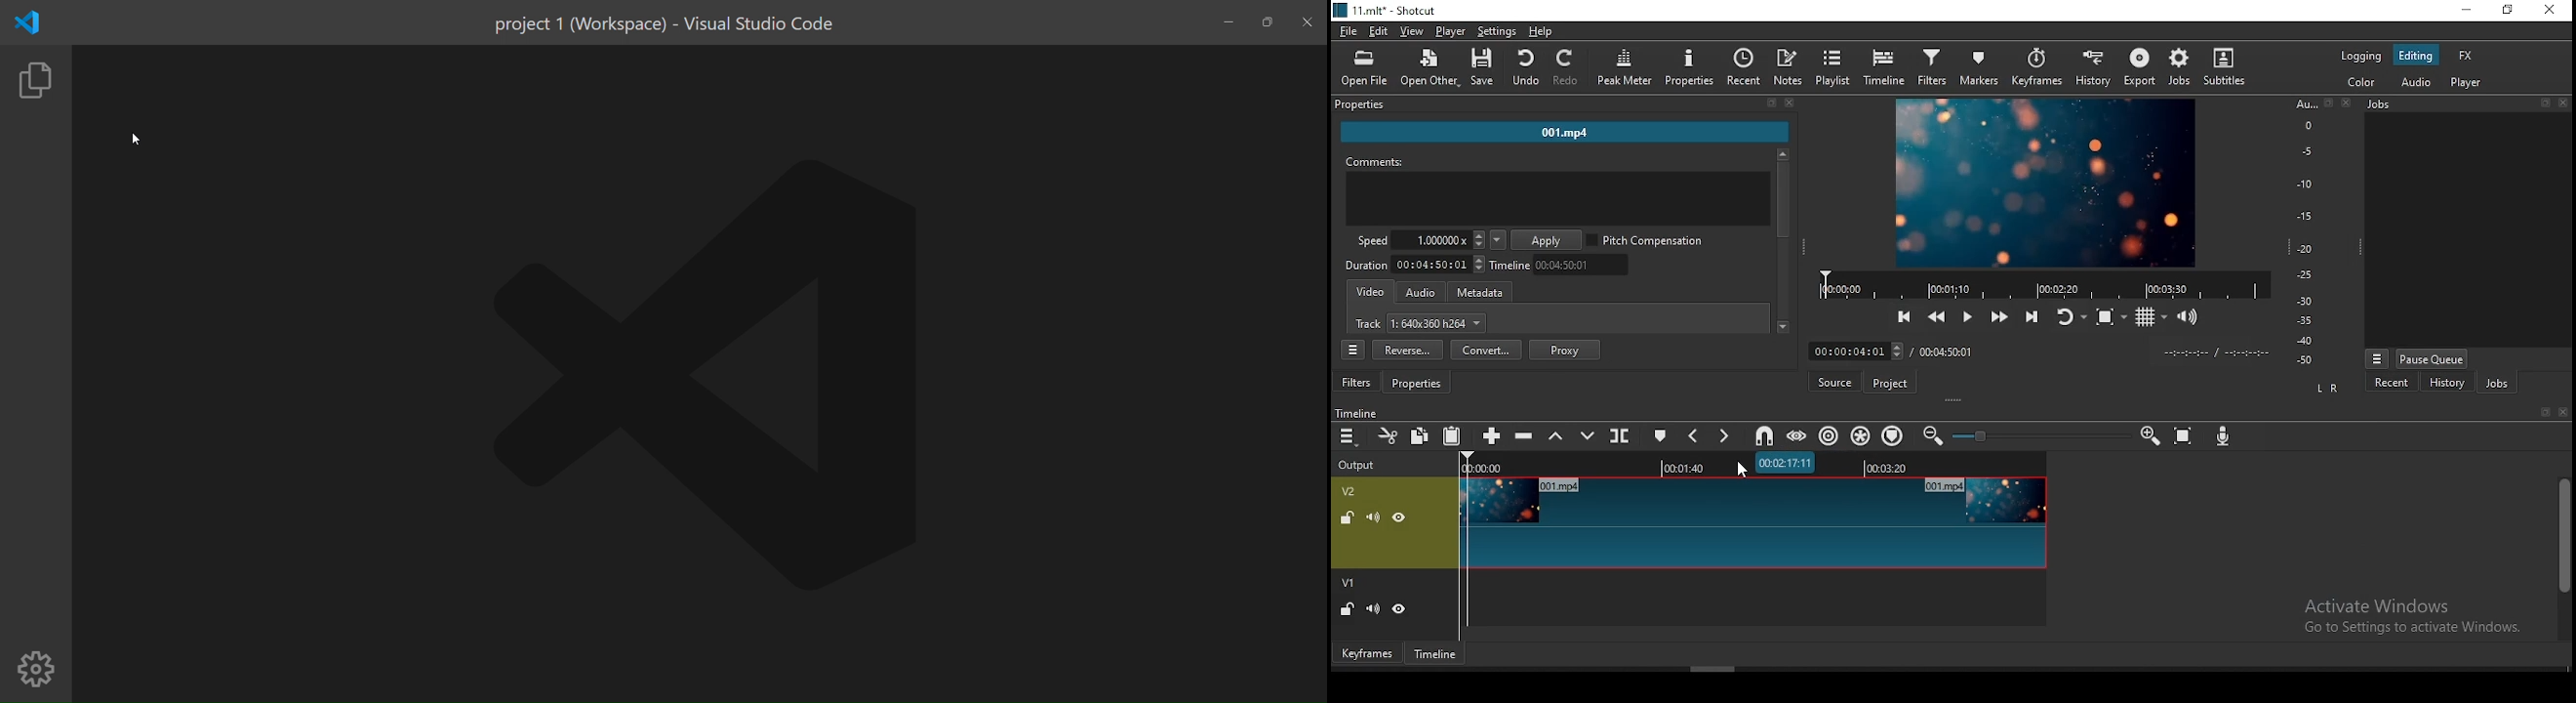 The height and width of the screenshot is (728, 2576). I want to click on video preview, so click(2043, 185).